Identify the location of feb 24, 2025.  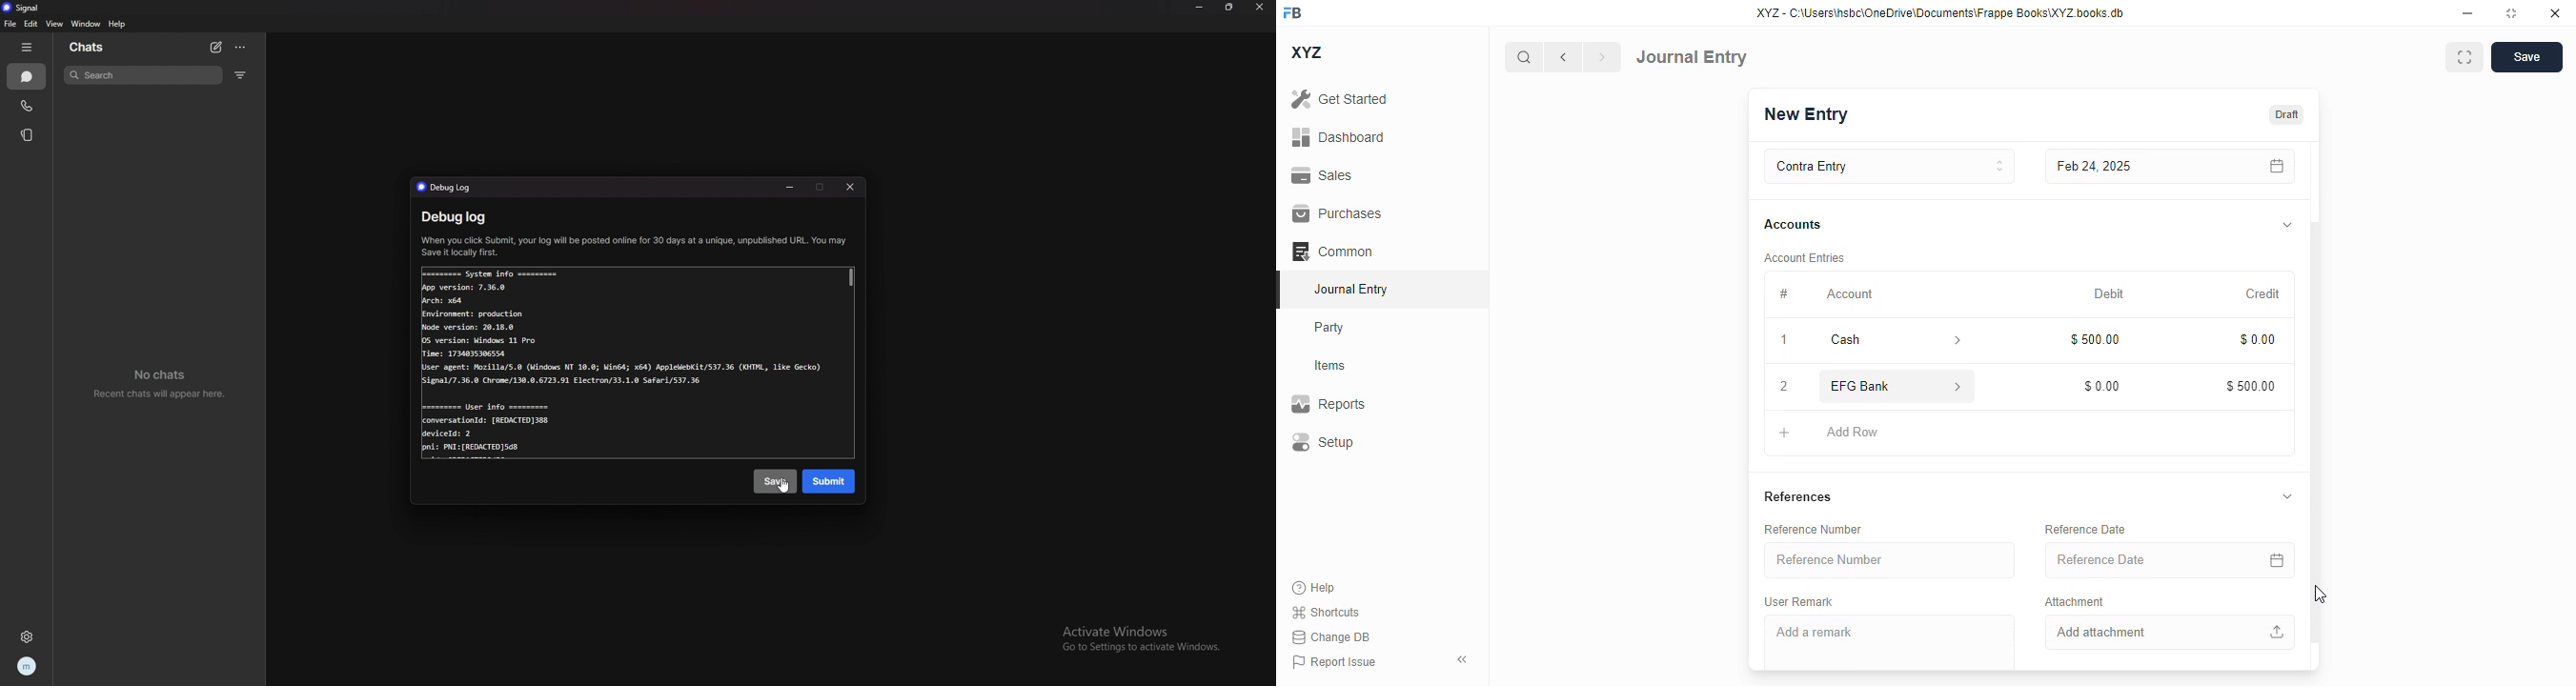
(2128, 167).